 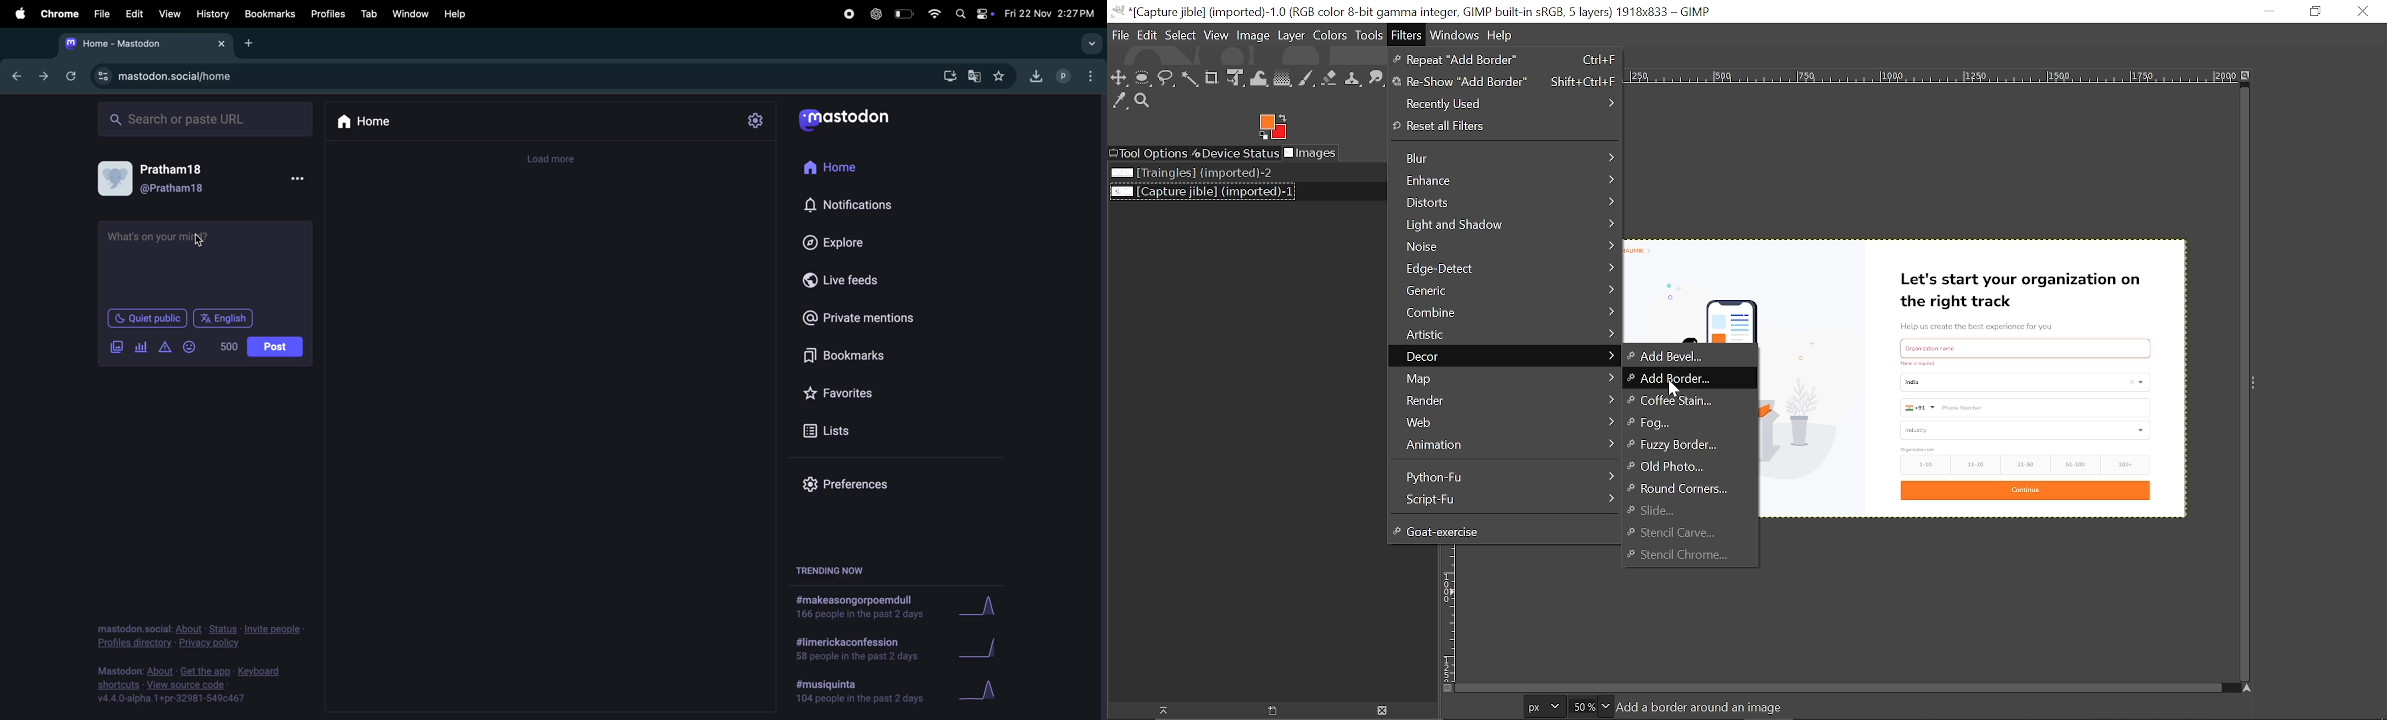 What do you see at coordinates (894, 479) in the screenshot?
I see `preference` at bounding box center [894, 479].